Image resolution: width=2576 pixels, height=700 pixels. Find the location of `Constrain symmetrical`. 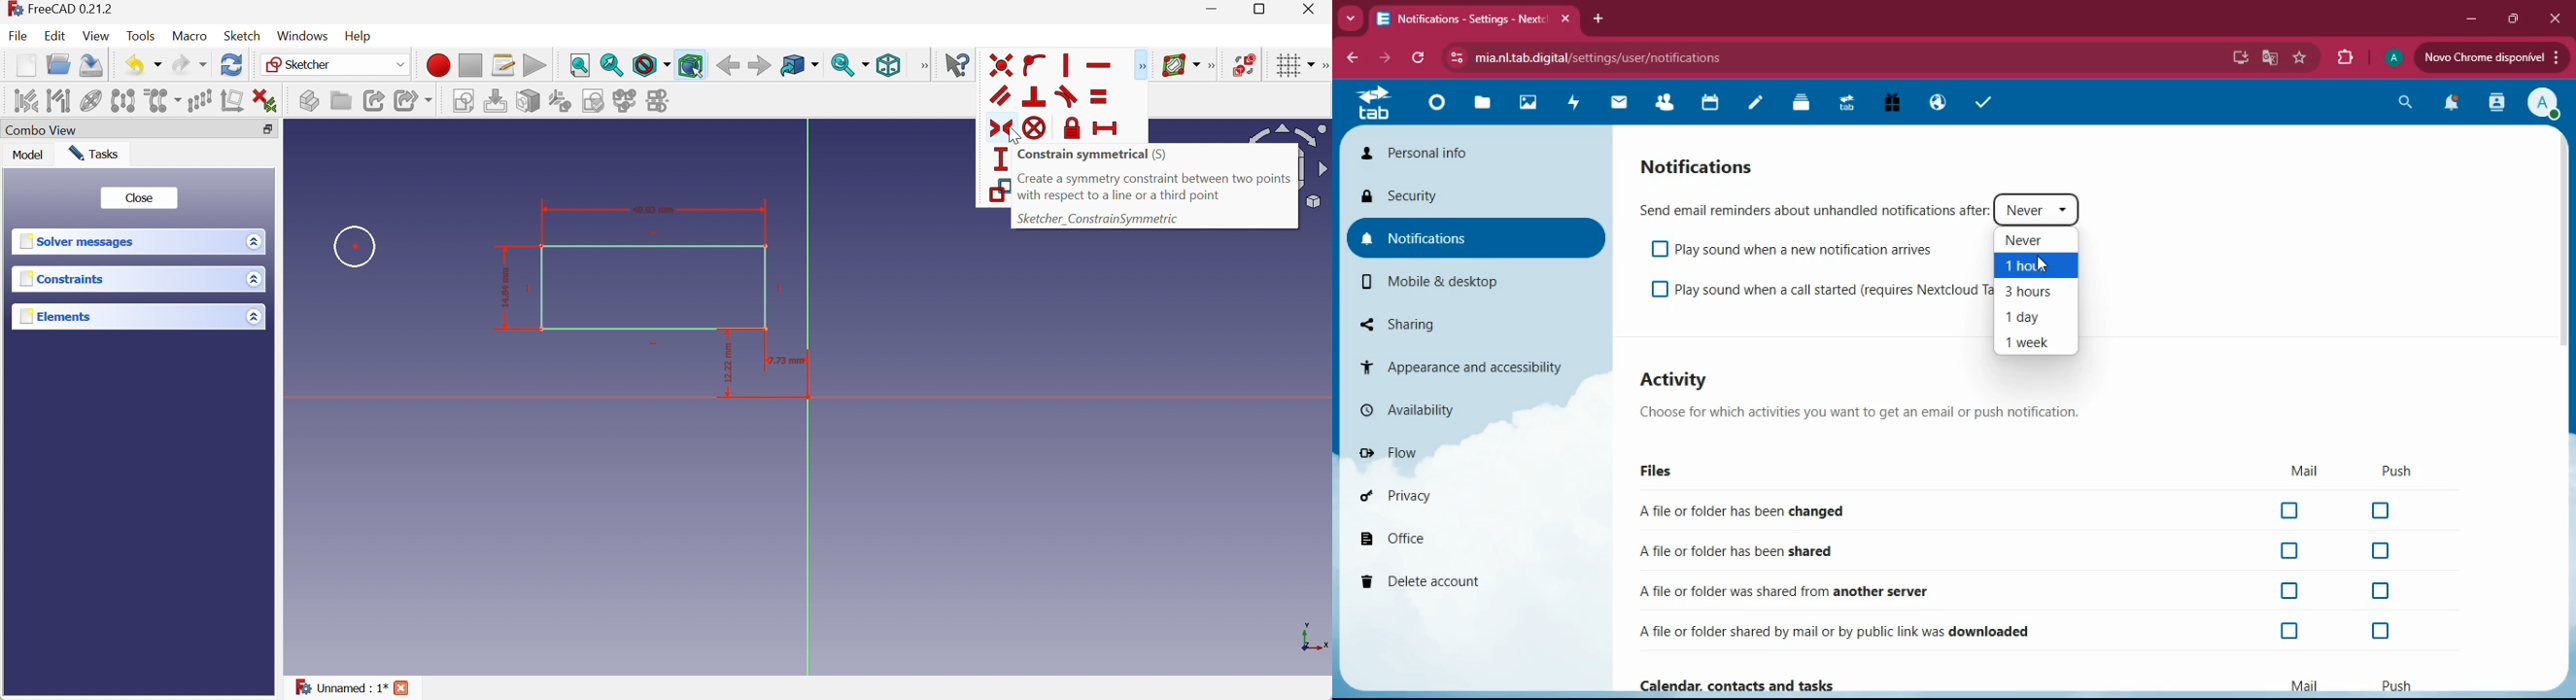

Constrain symmetrical is located at coordinates (999, 128).